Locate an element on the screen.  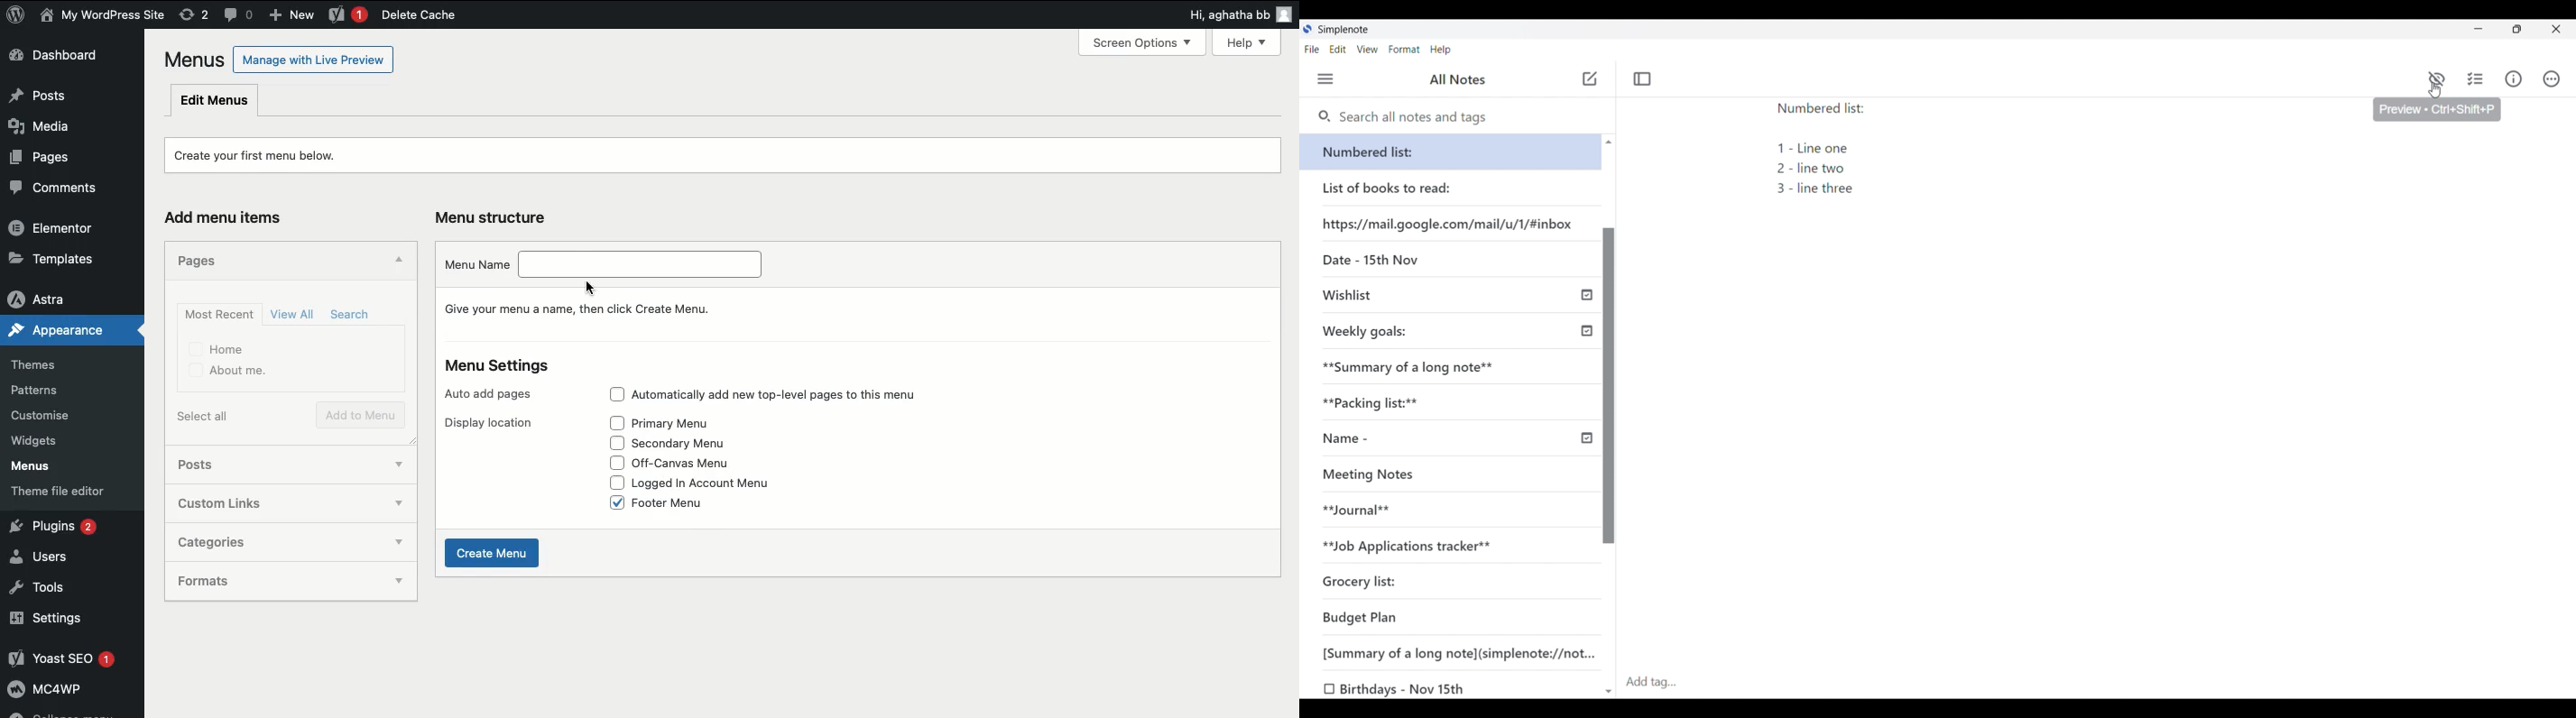
Off-canvas menu is located at coordinates (697, 464).